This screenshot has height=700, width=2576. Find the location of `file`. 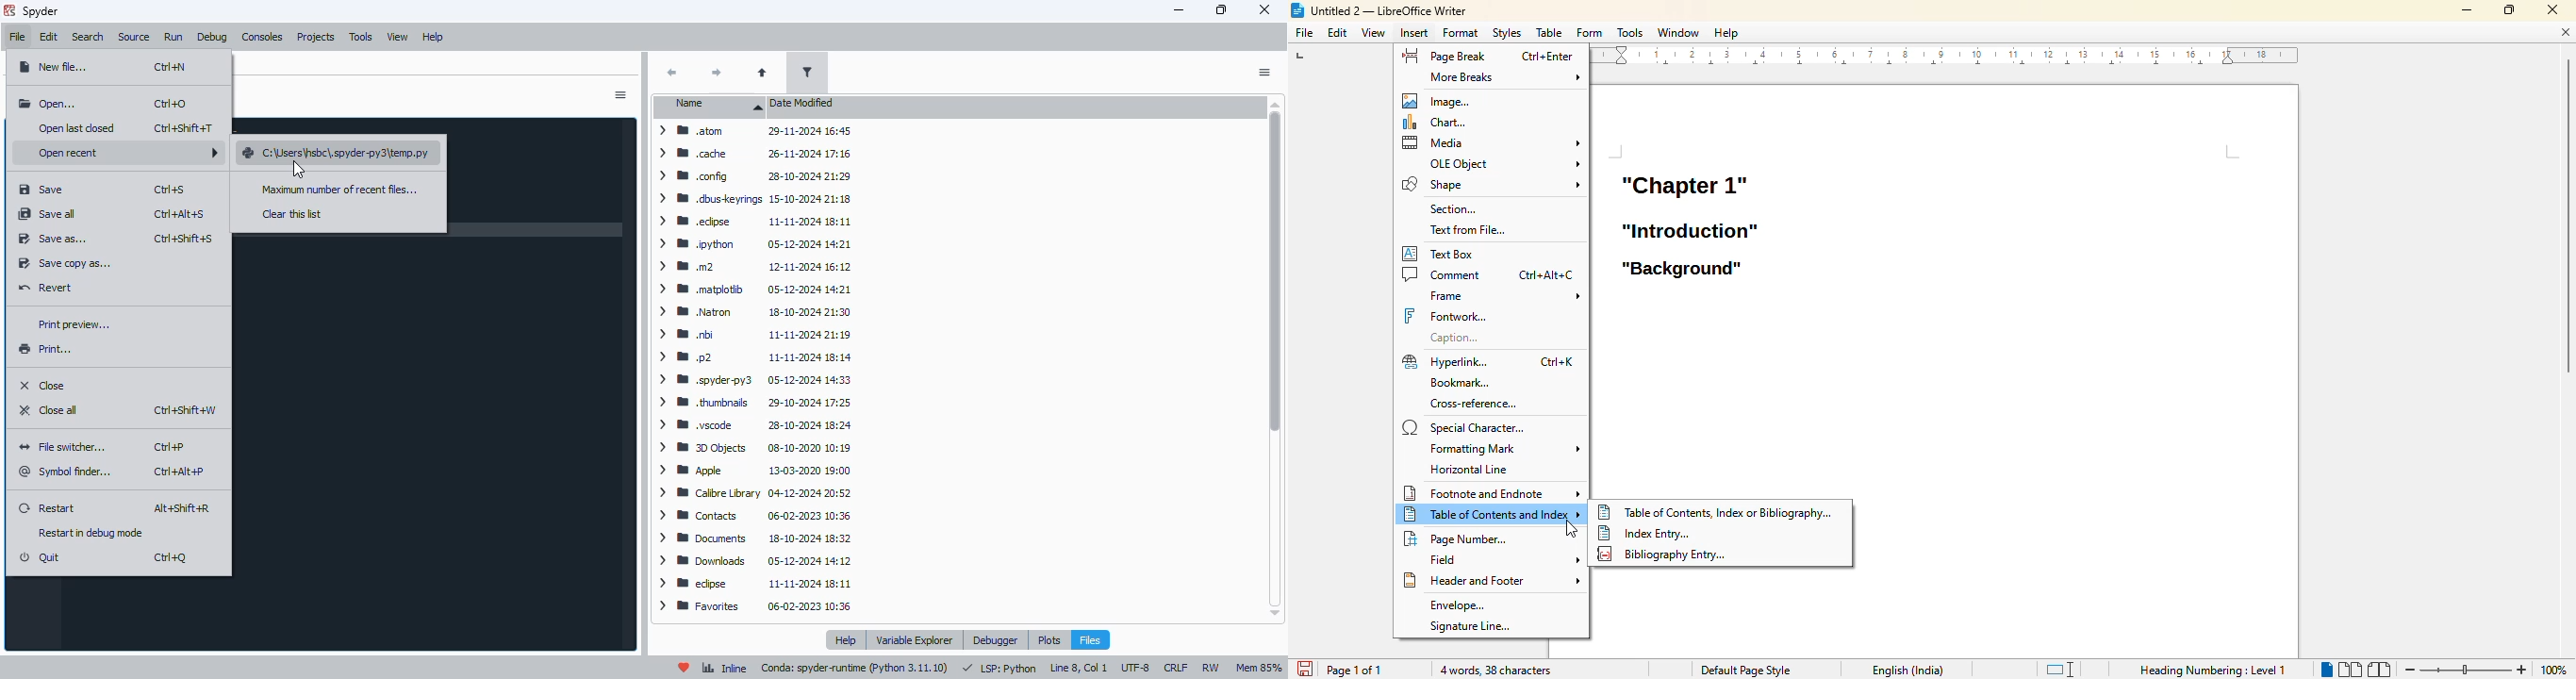

file is located at coordinates (16, 37).